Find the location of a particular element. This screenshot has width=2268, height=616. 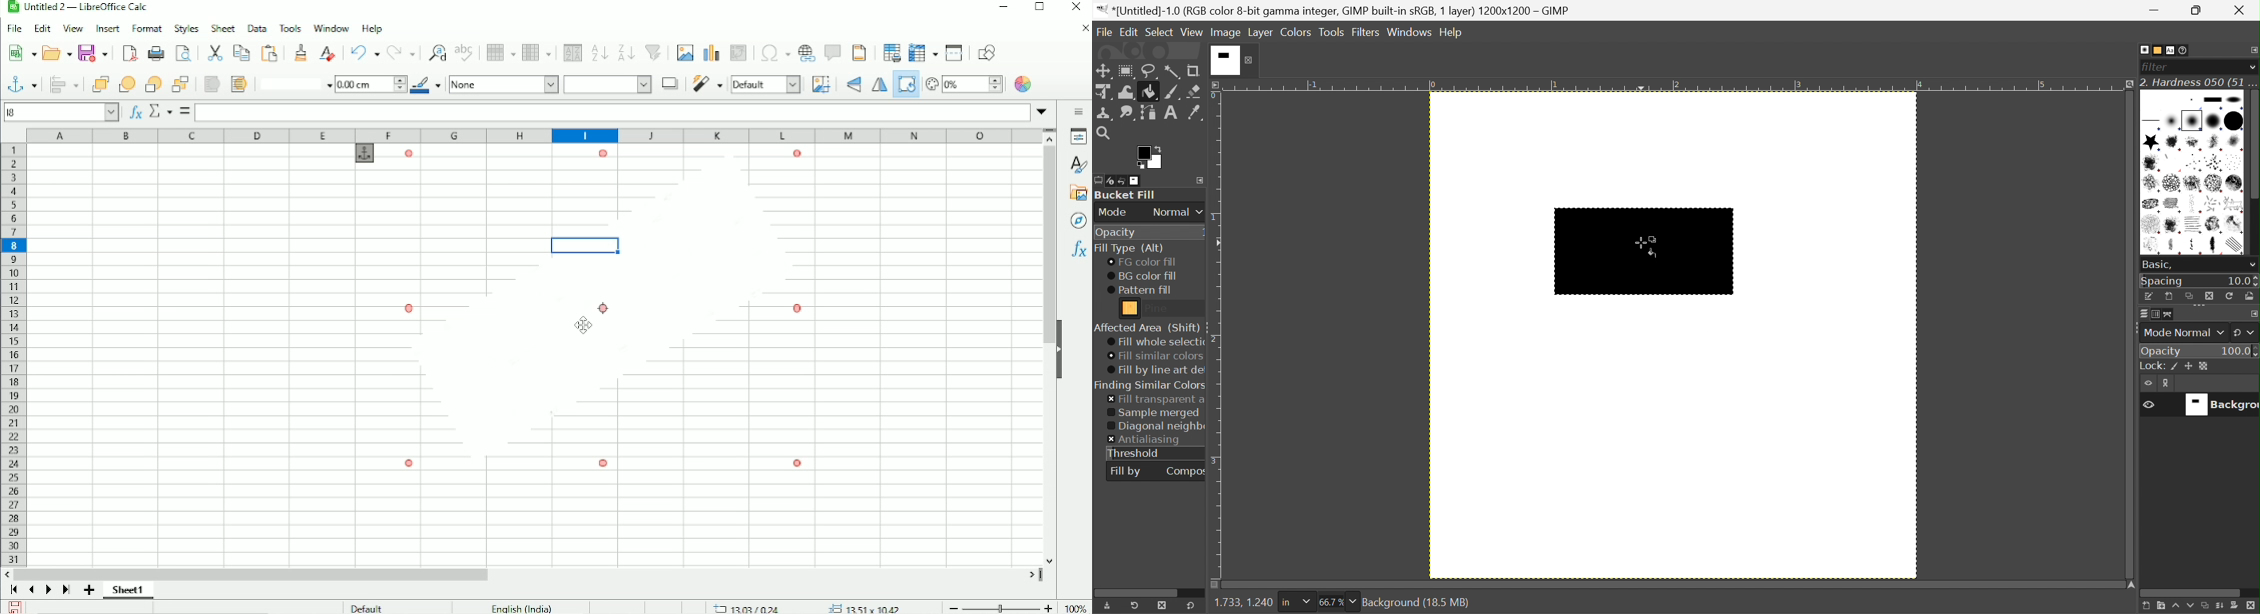

Split window is located at coordinates (954, 53).